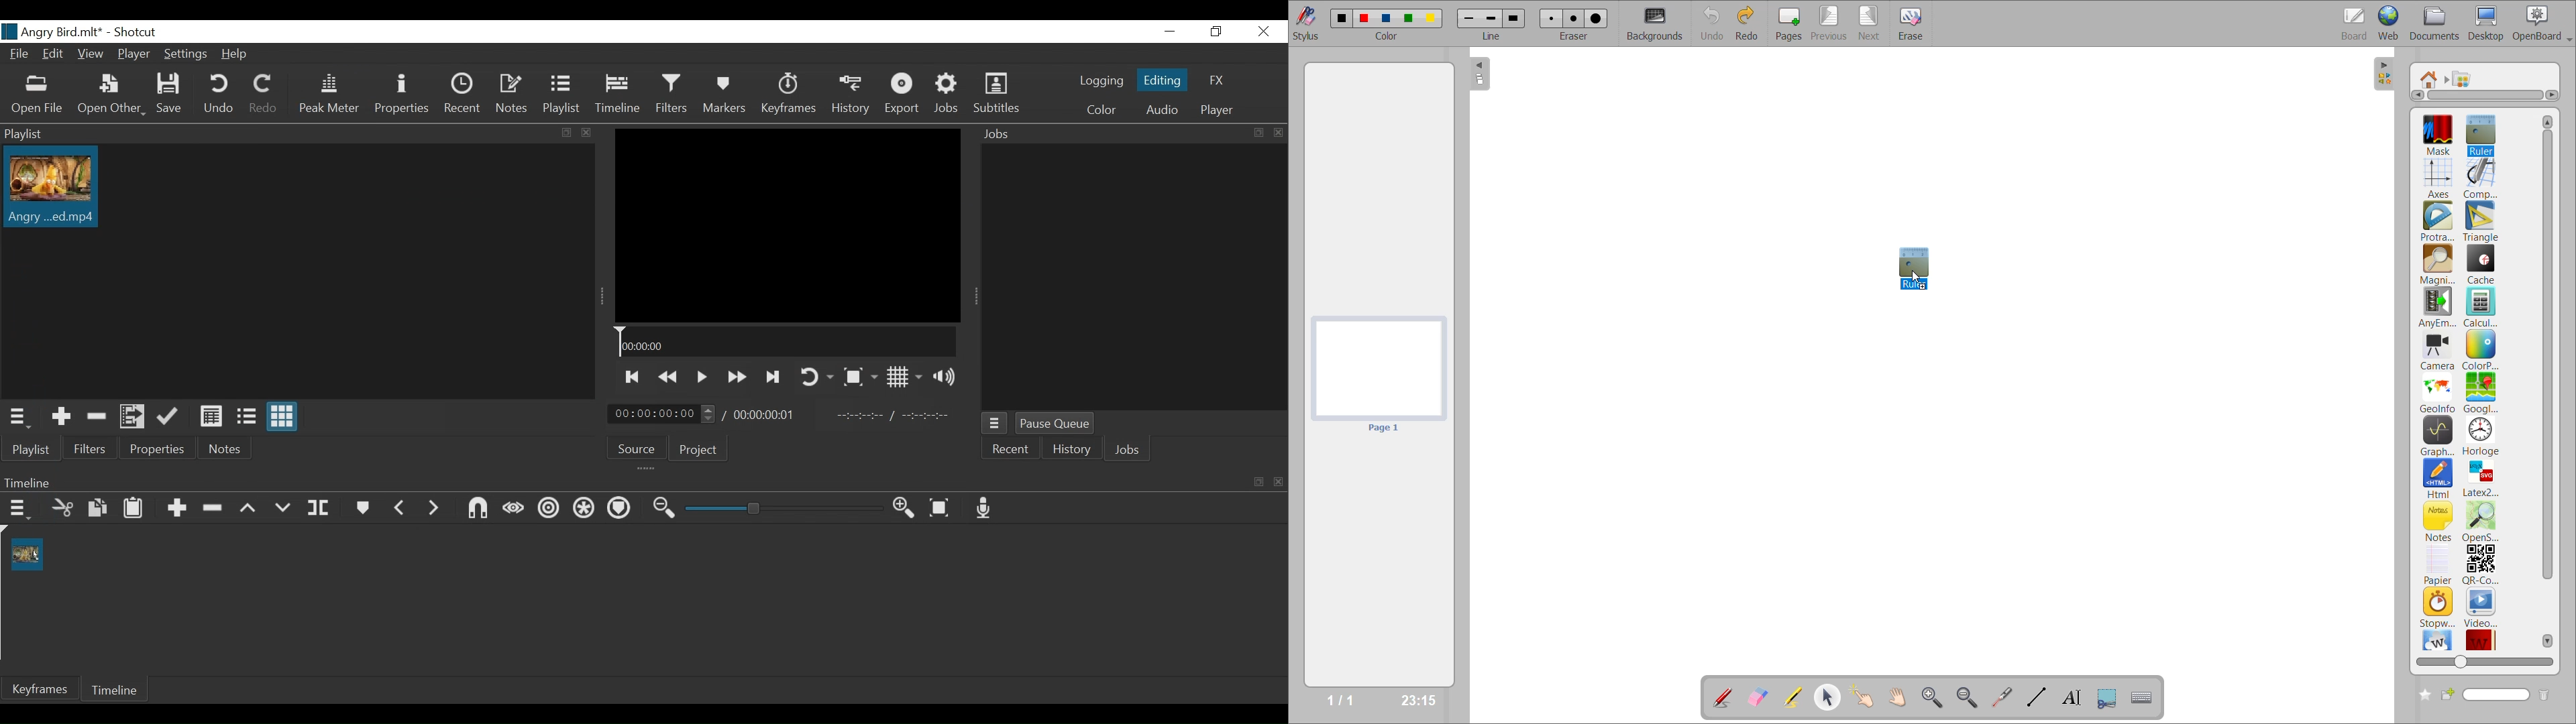 Image resolution: width=2576 pixels, height=728 pixels. What do you see at coordinates (400, 507) in the screenshot?
I see `Previous marker` at bounding box center [400, 507].